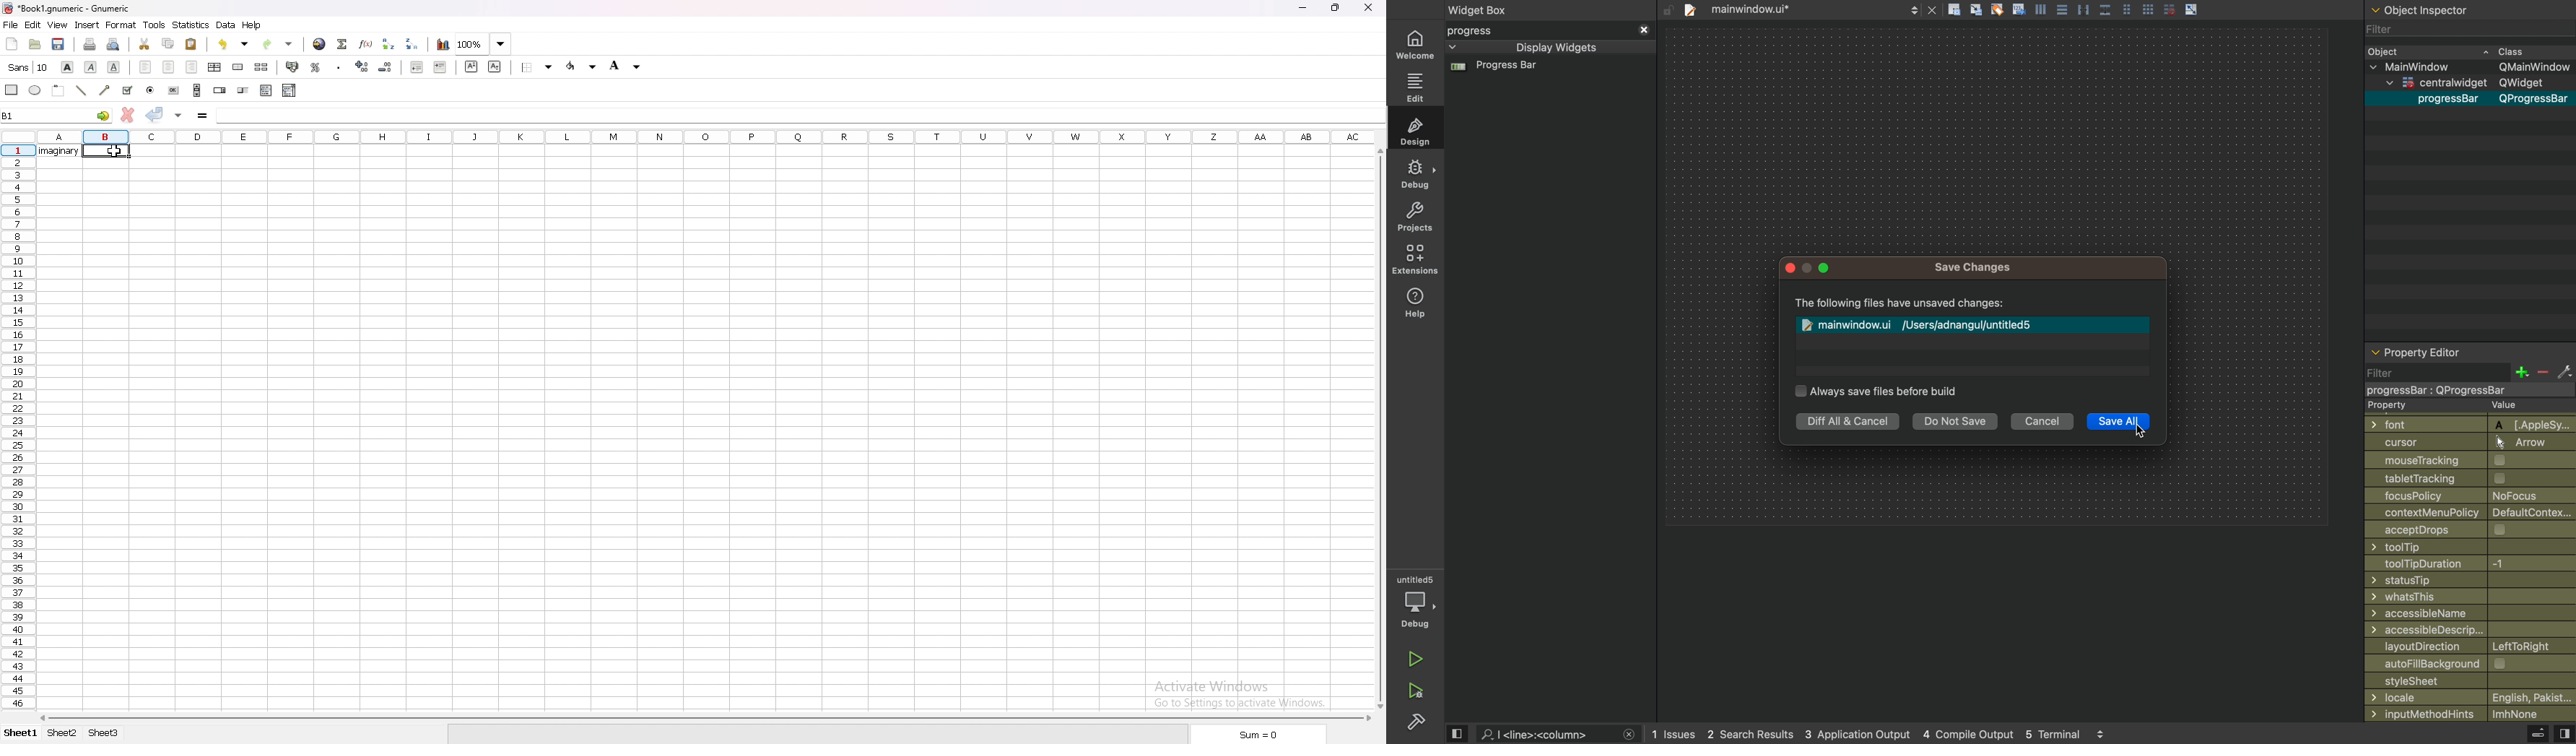 The image size is (2576, 756). Describe the element at coordinates (128, 90) in the screenshot. I see `tickbox` at that location.